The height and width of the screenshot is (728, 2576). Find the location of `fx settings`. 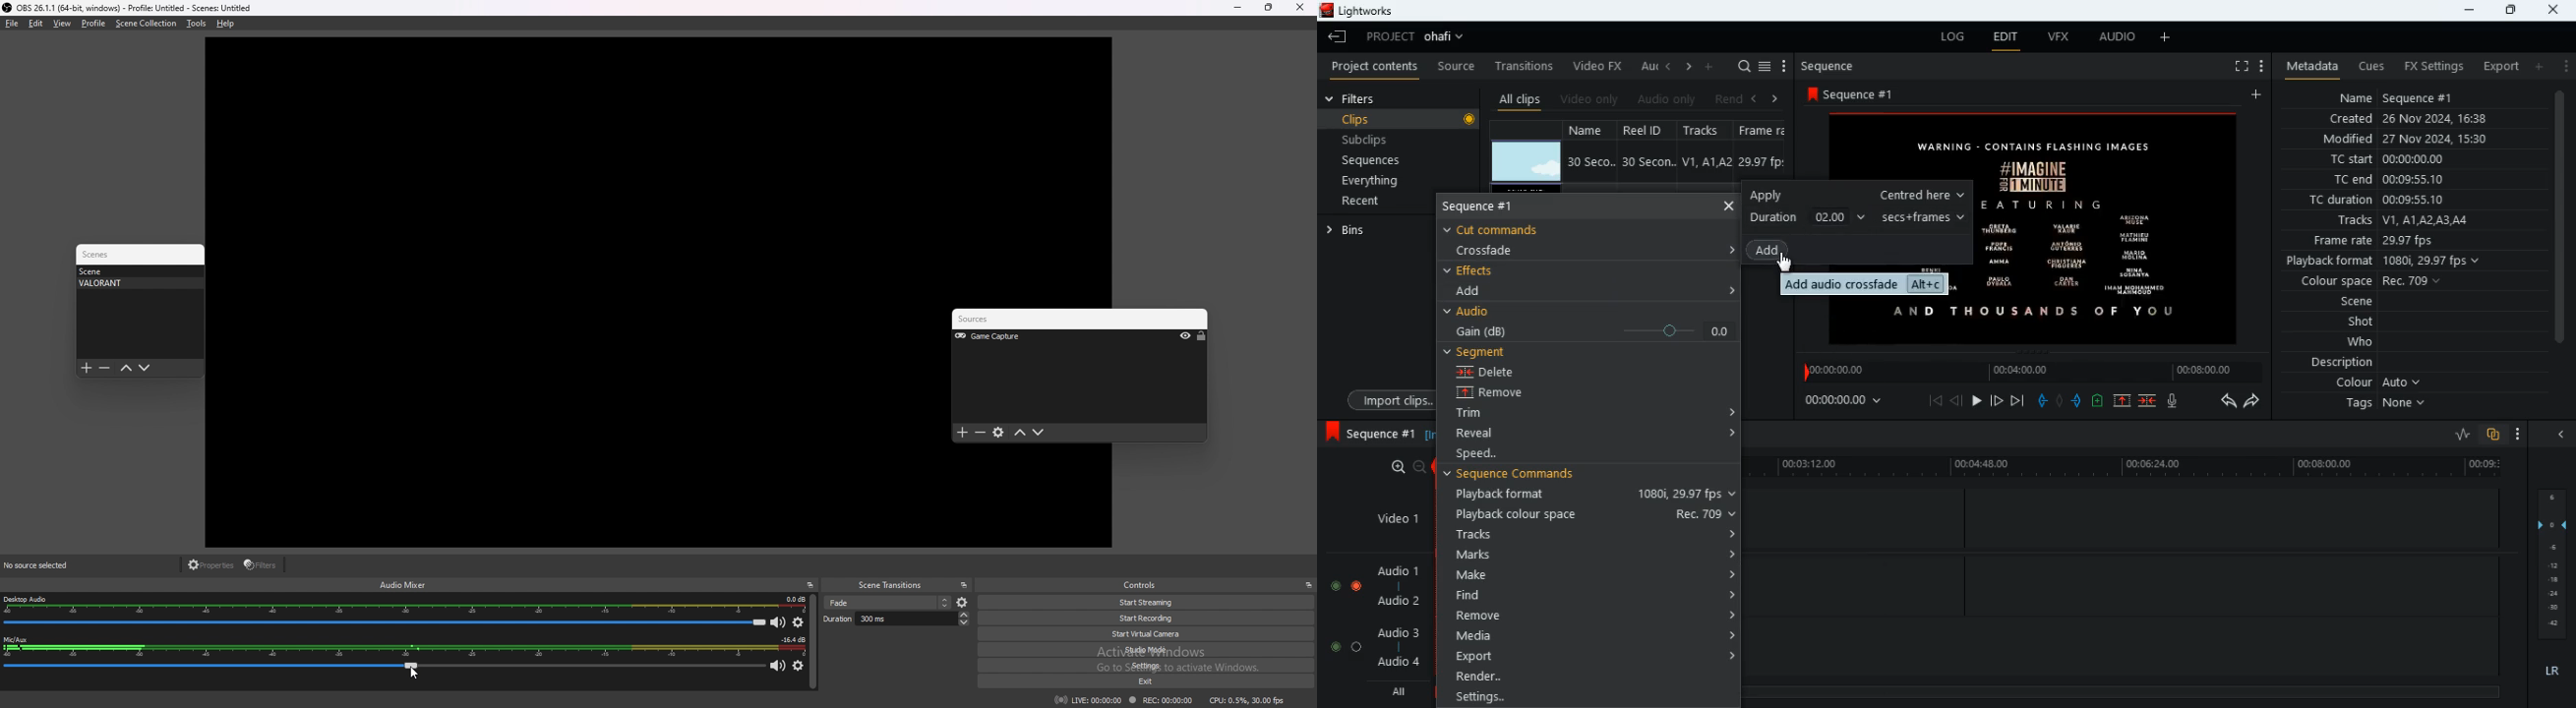

fx settings is located at coordinates (2432, 65).